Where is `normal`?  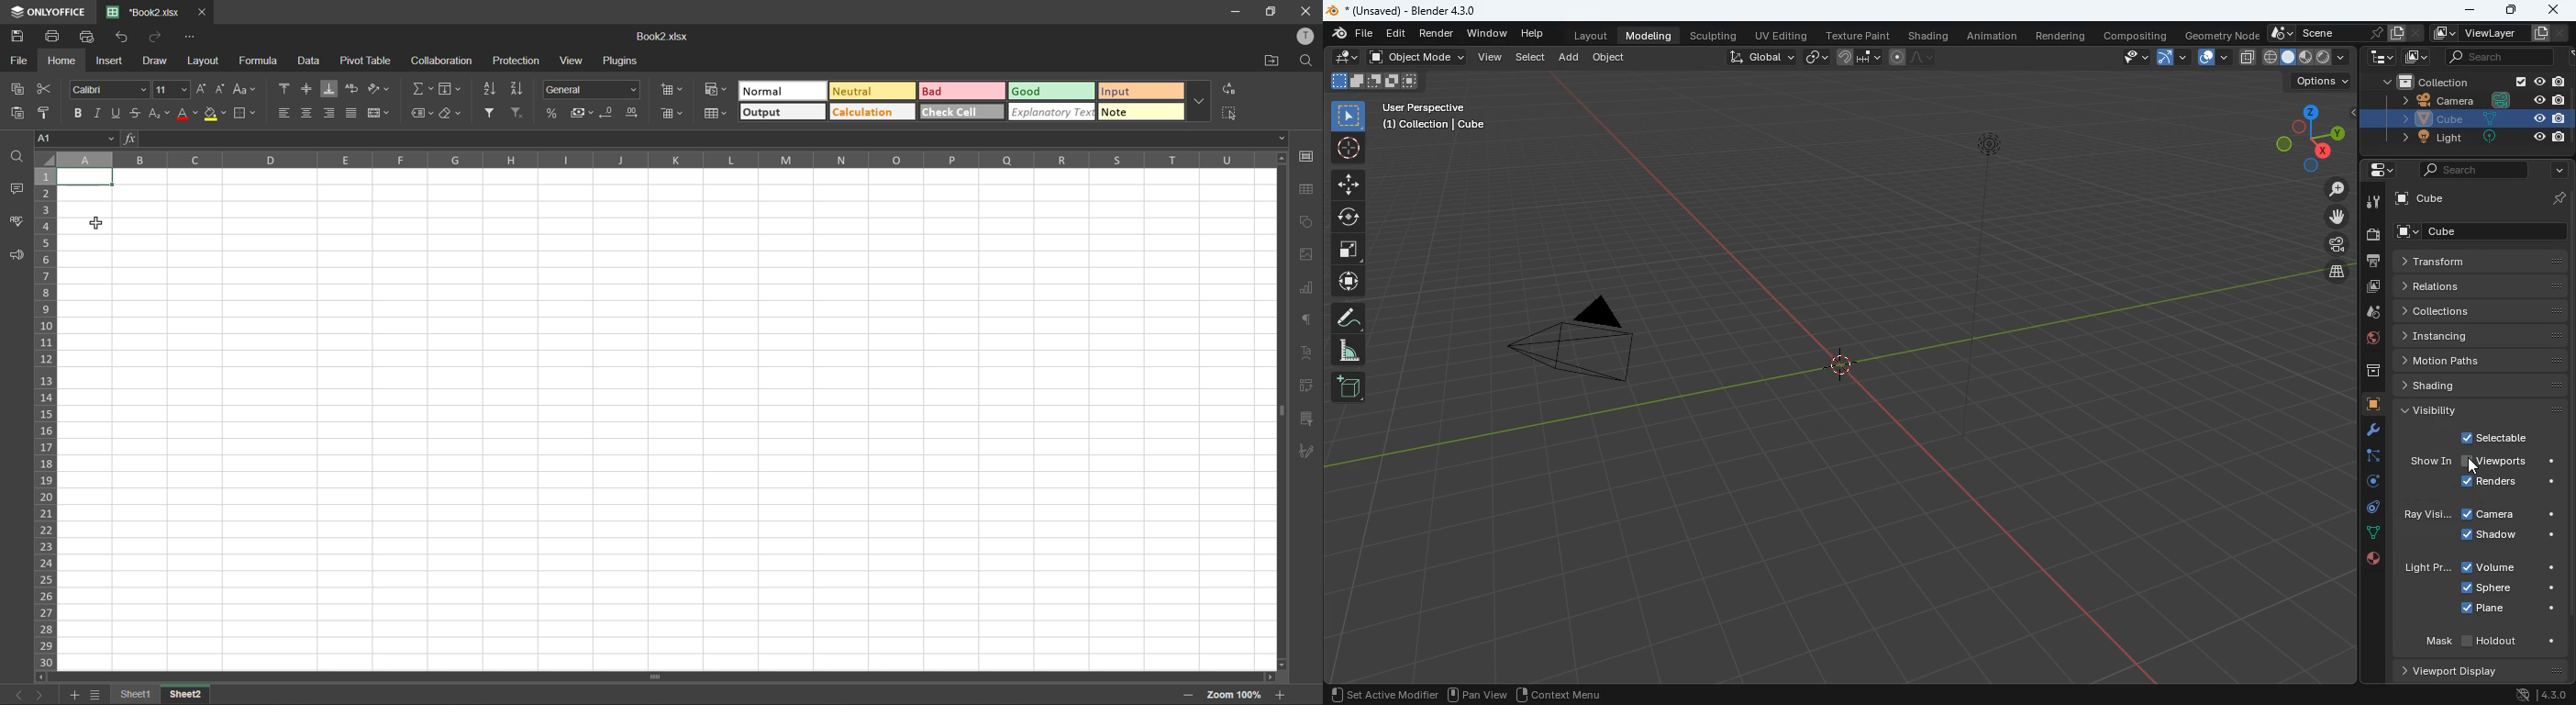 normal is located at coordinates (785, 90).